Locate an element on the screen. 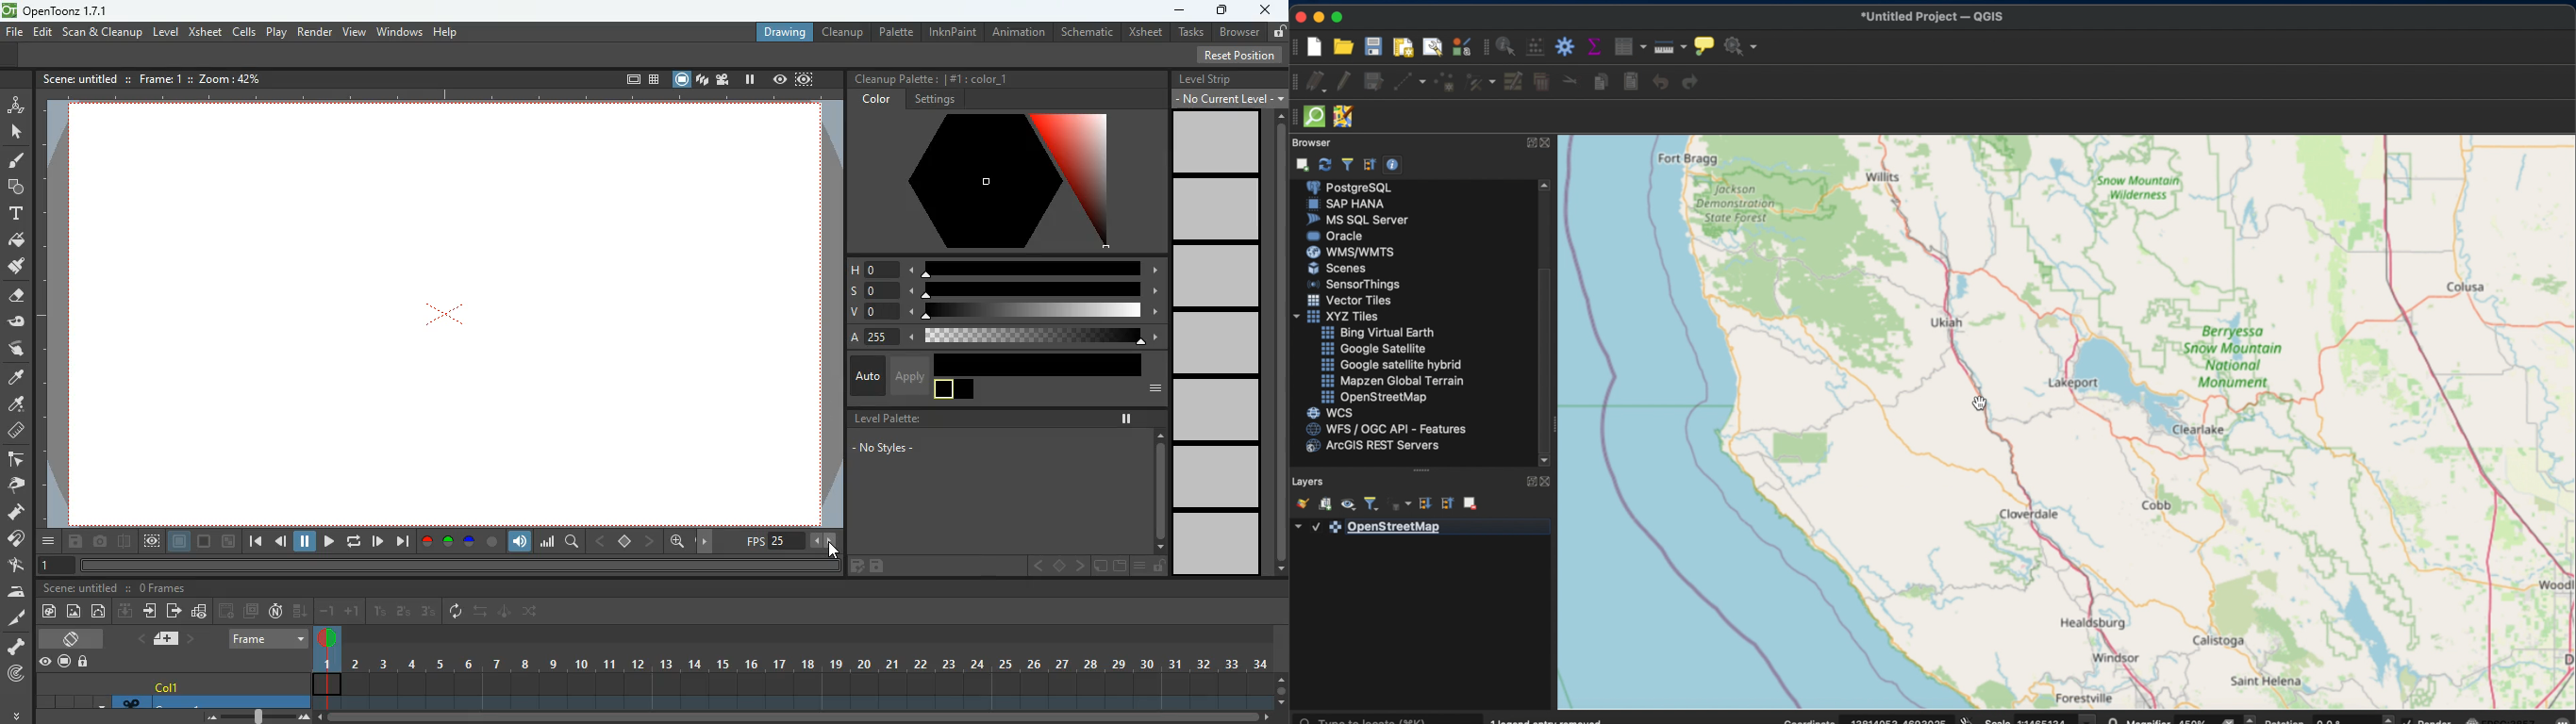  change screen is located at coordinates (73, 638).